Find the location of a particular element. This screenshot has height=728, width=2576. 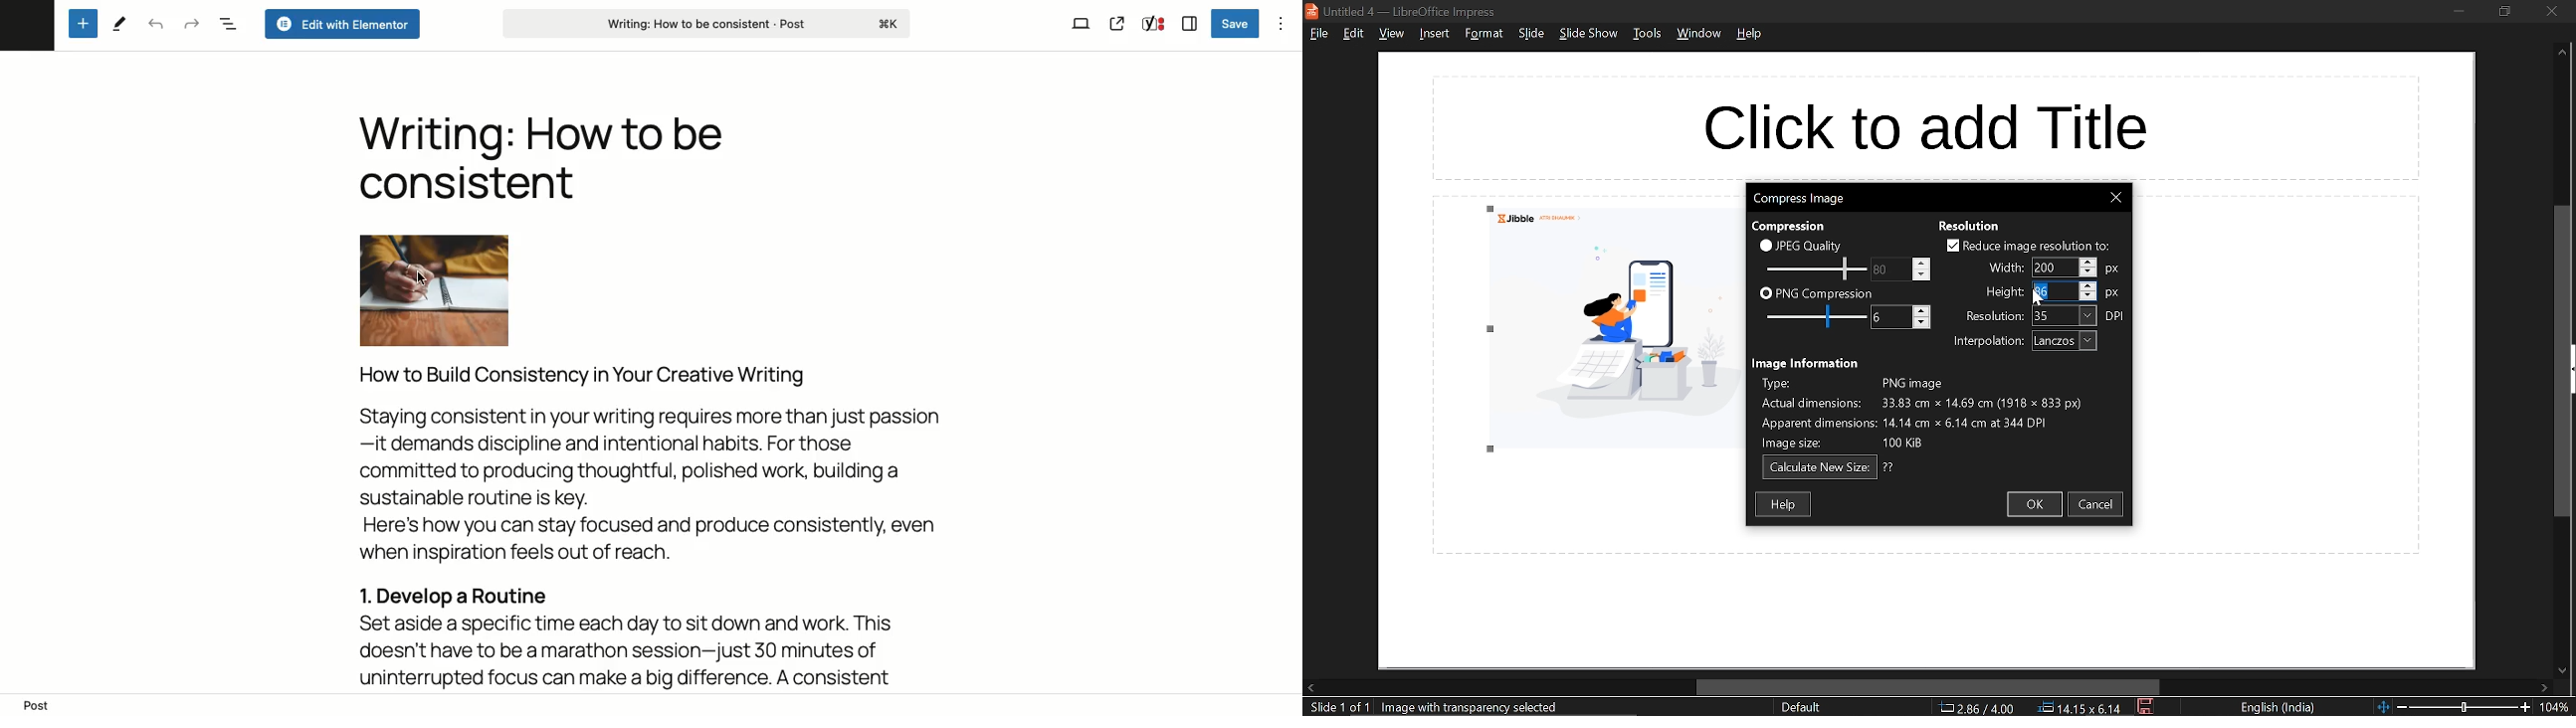

reduce image resolution to is located at coordinates (2029, 246).